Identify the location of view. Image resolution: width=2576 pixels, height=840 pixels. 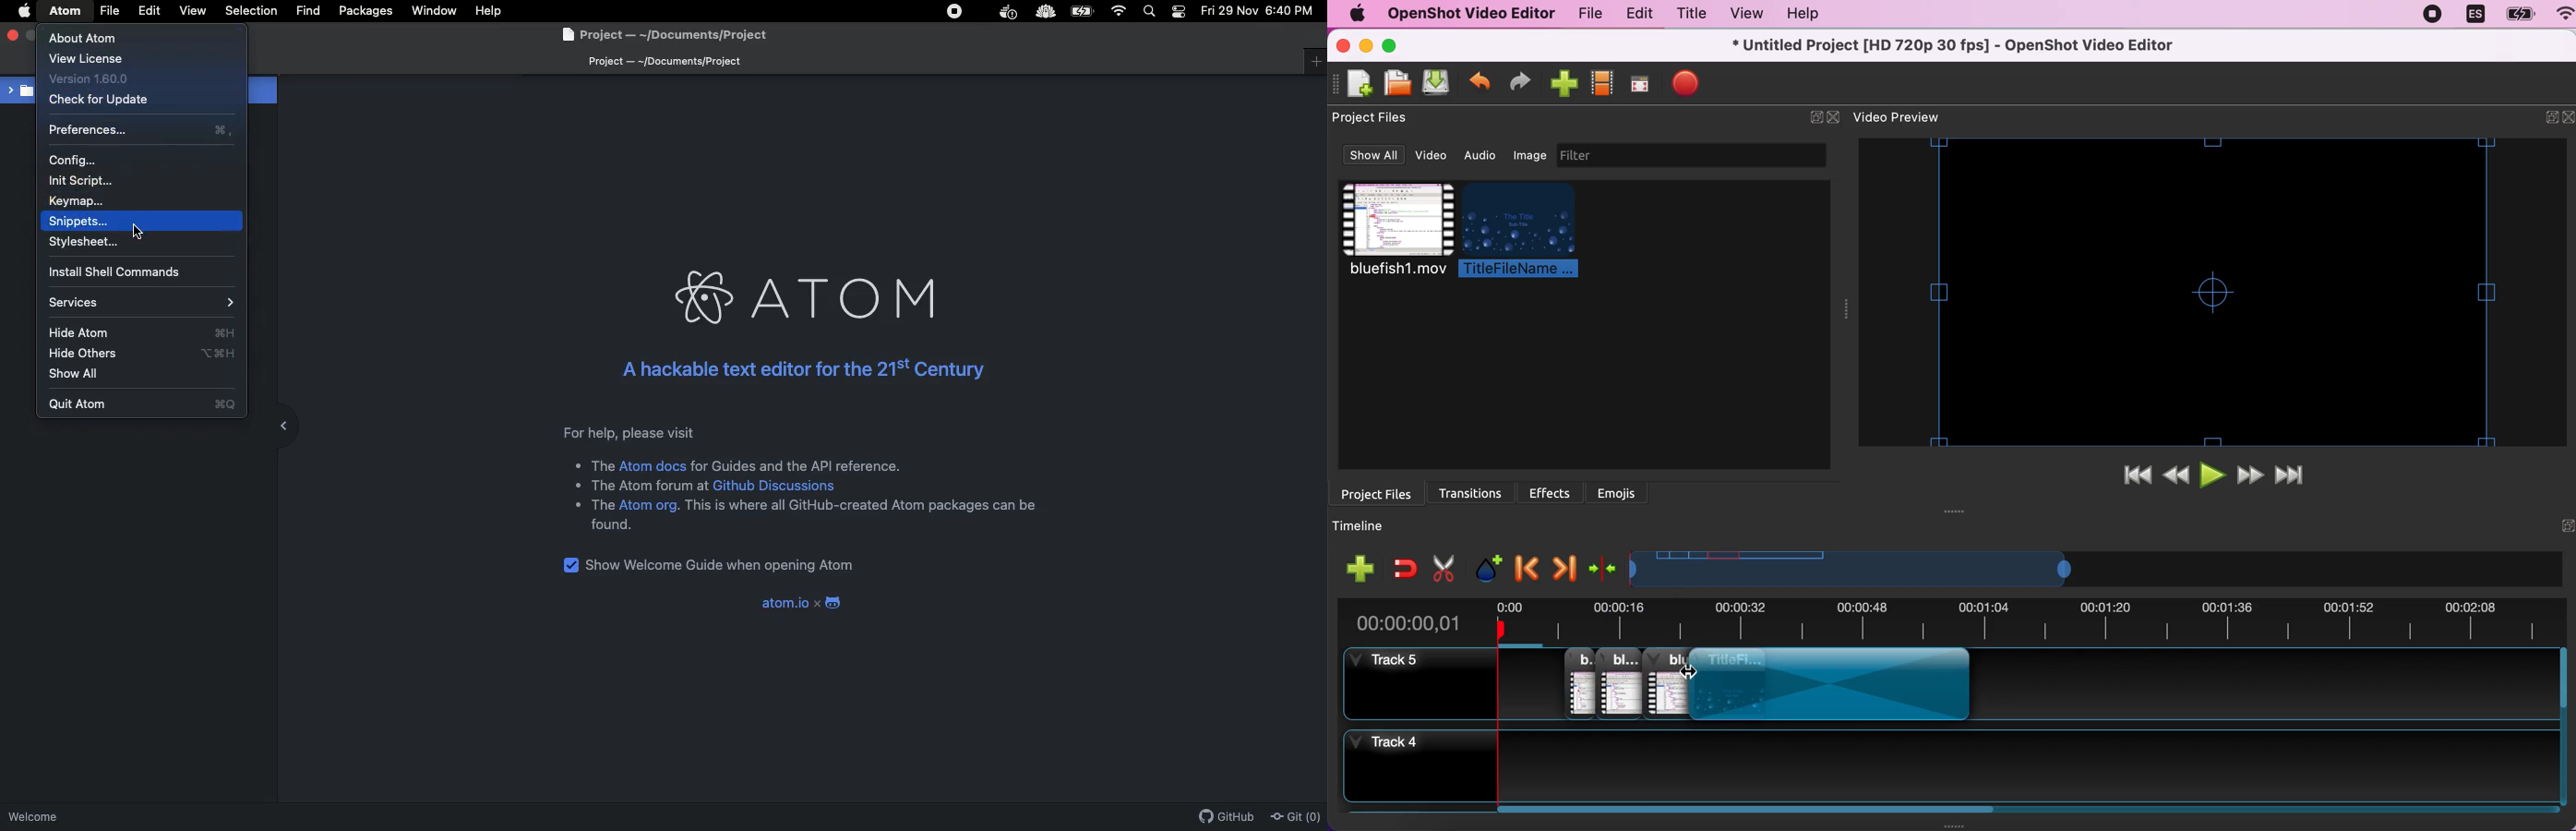
(1743, 14).